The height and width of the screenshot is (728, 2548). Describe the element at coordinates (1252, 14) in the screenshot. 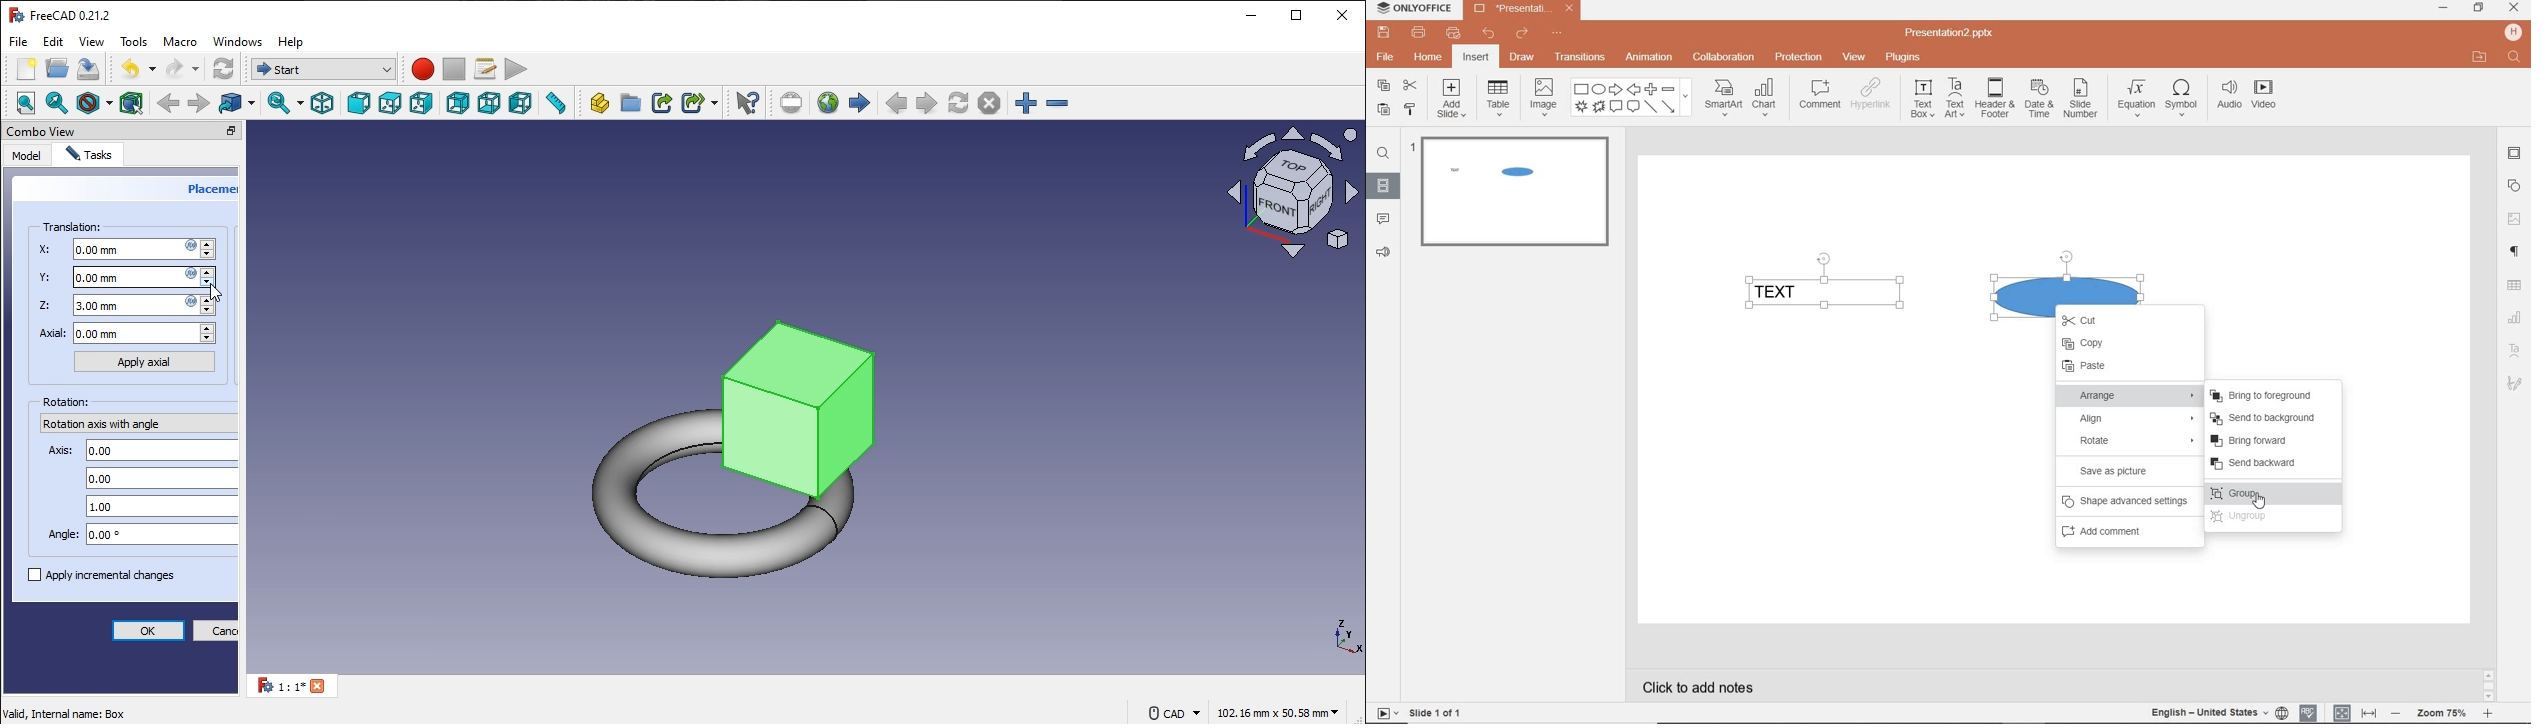

I see `minimize` at that location.